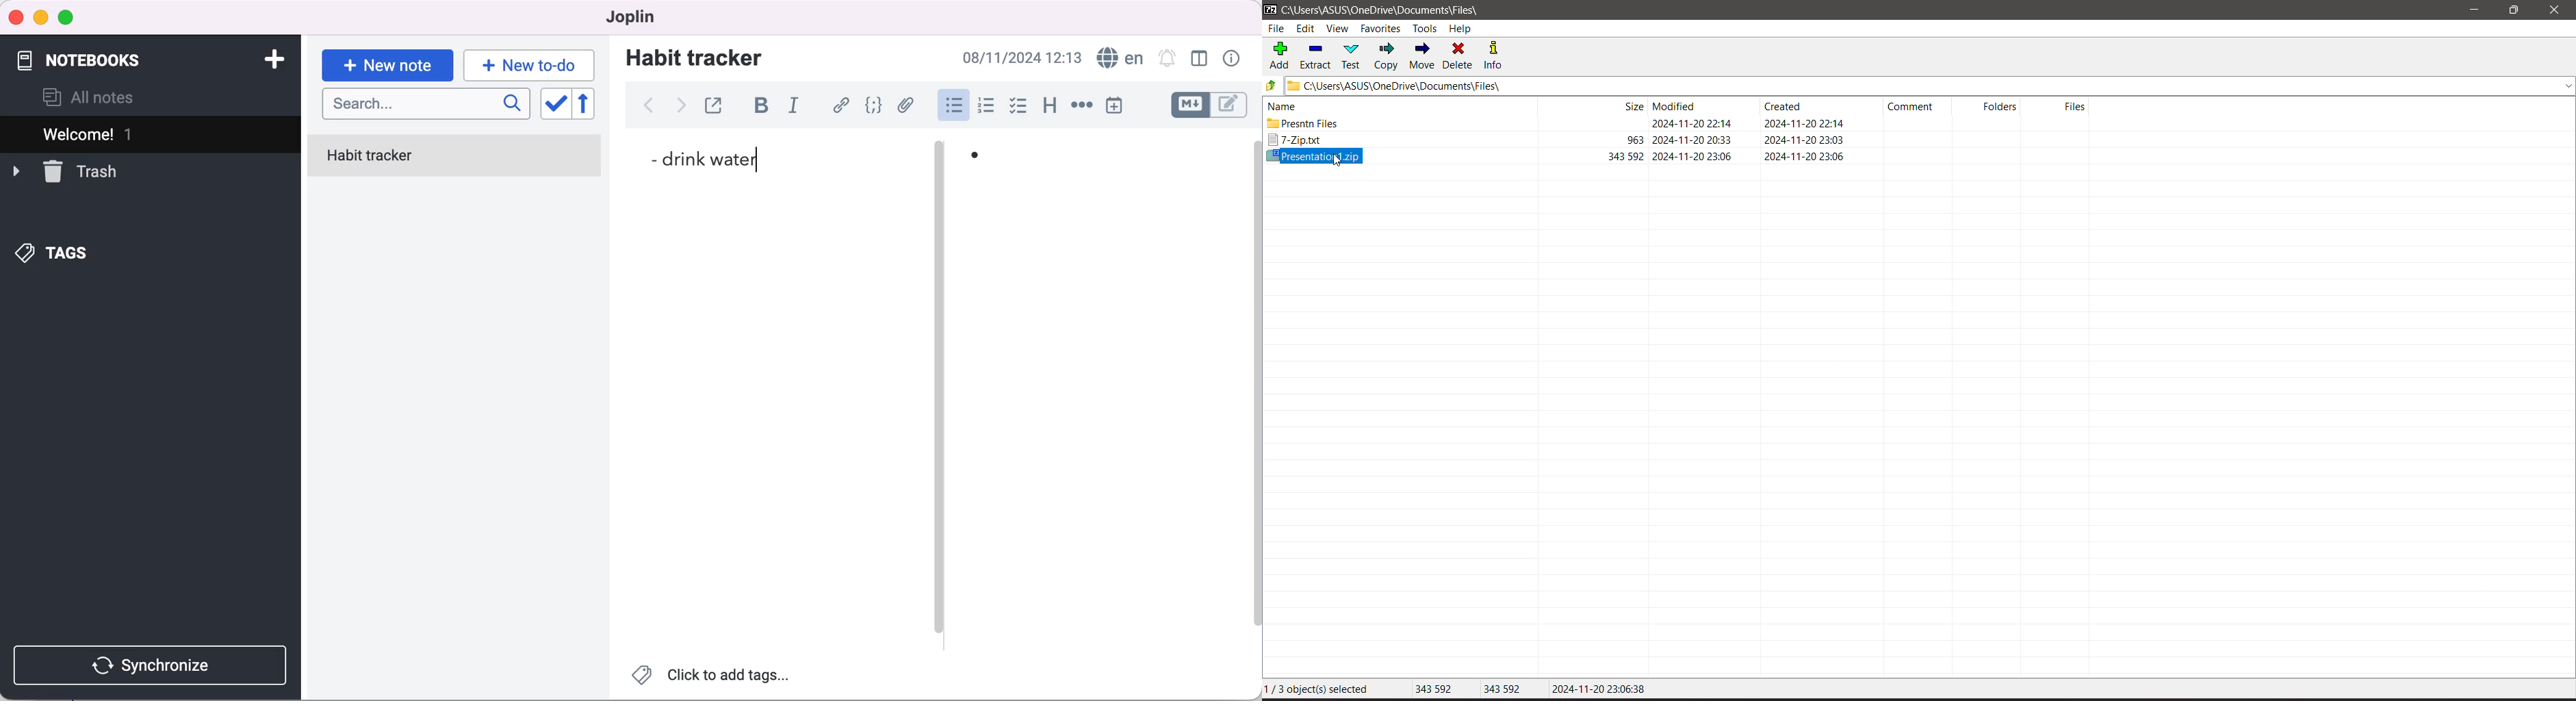 The height and width of the screenshot is (728, 2576). I want to click on reverse sort order, so click(592, 104).